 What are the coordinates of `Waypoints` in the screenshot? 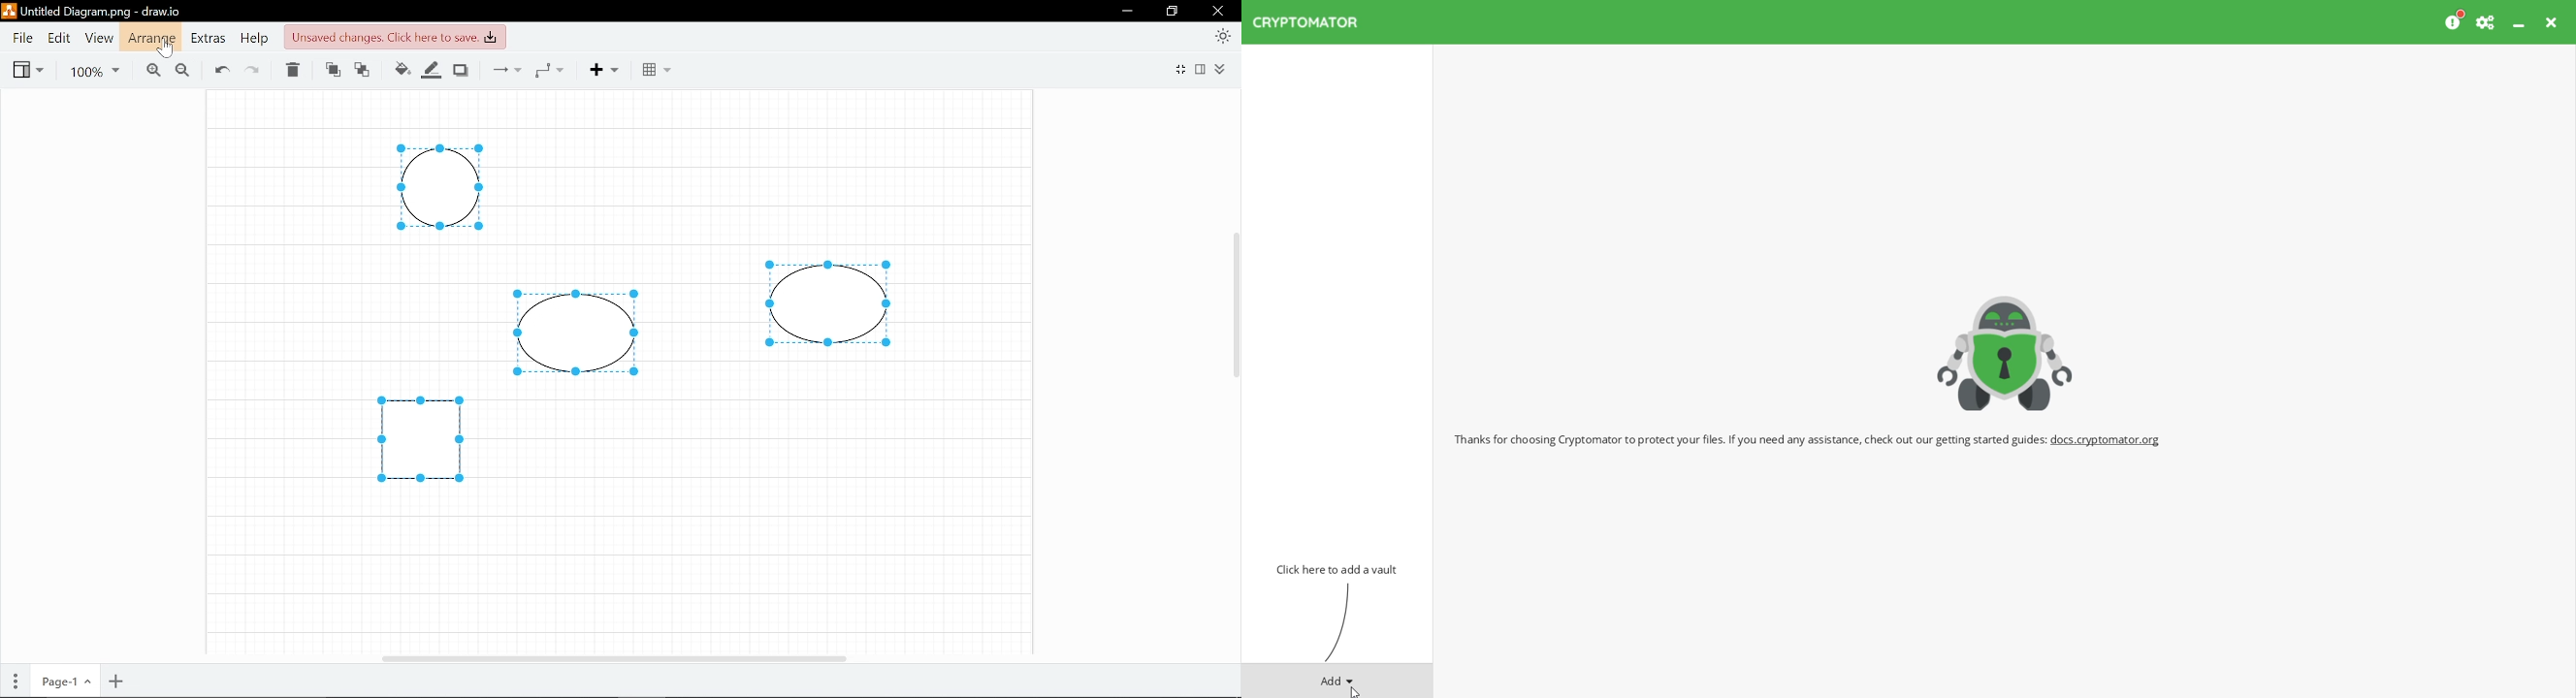 It's located at (555, 69).